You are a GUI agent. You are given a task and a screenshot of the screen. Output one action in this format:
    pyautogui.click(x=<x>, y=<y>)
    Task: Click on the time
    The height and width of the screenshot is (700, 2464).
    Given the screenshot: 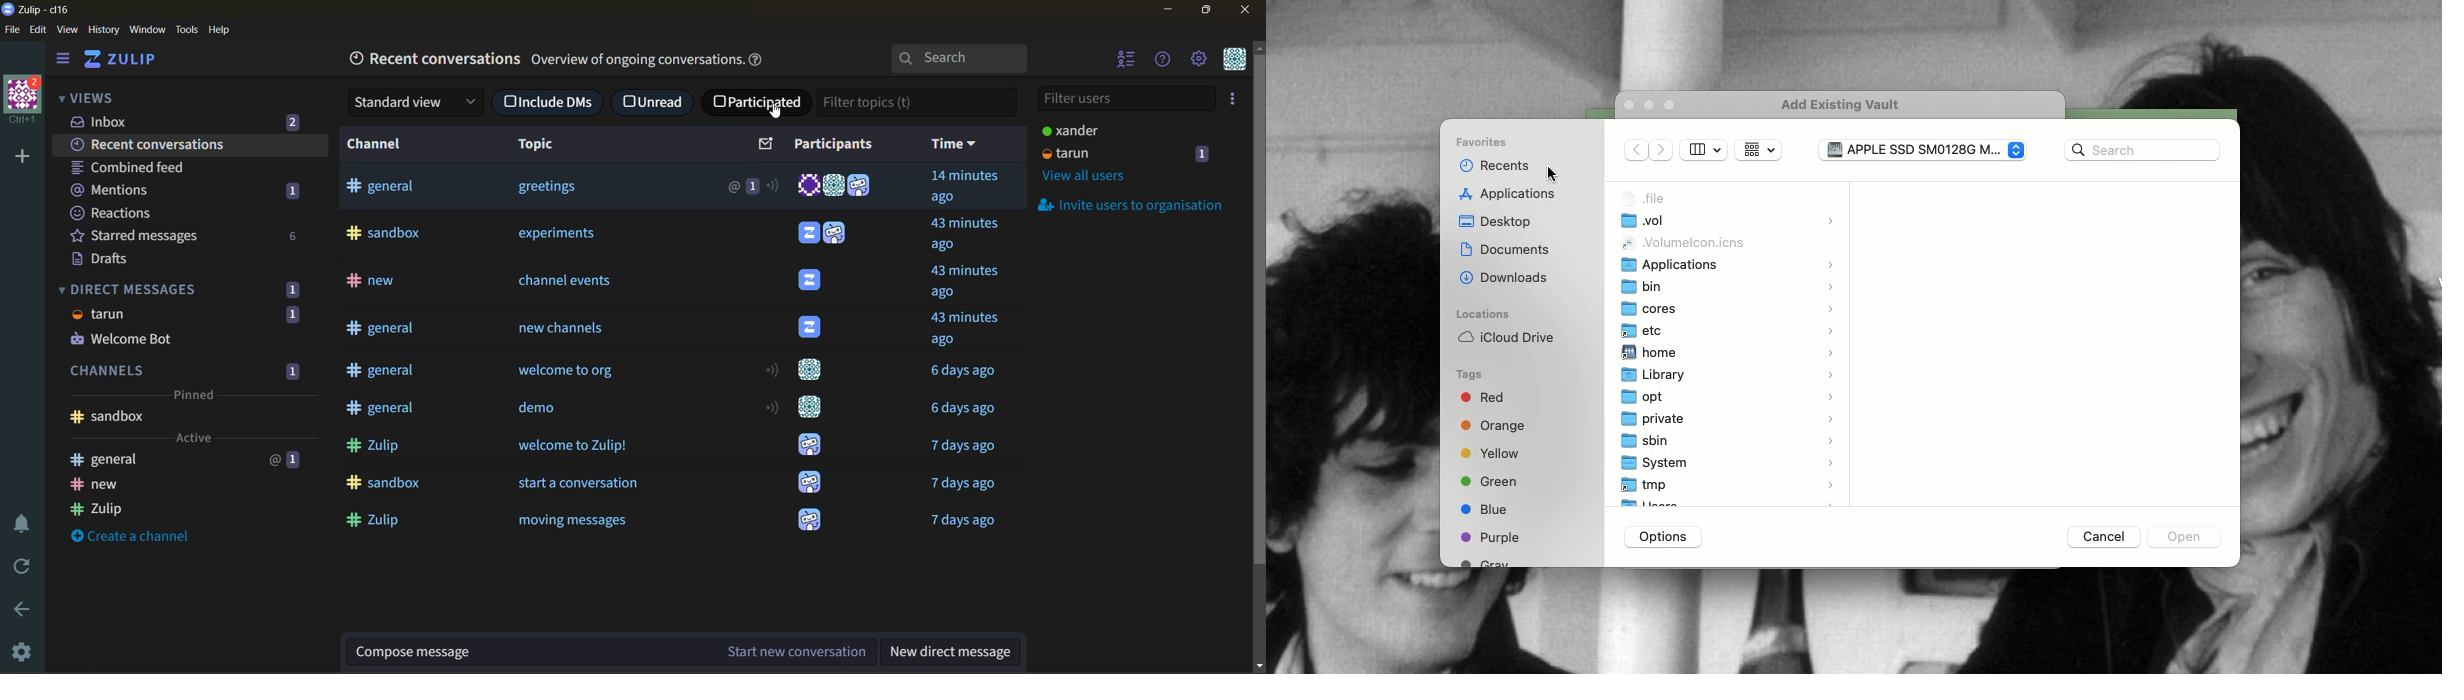 What is the action you would take?
    pyautogui.click(x=976, y=519)
    